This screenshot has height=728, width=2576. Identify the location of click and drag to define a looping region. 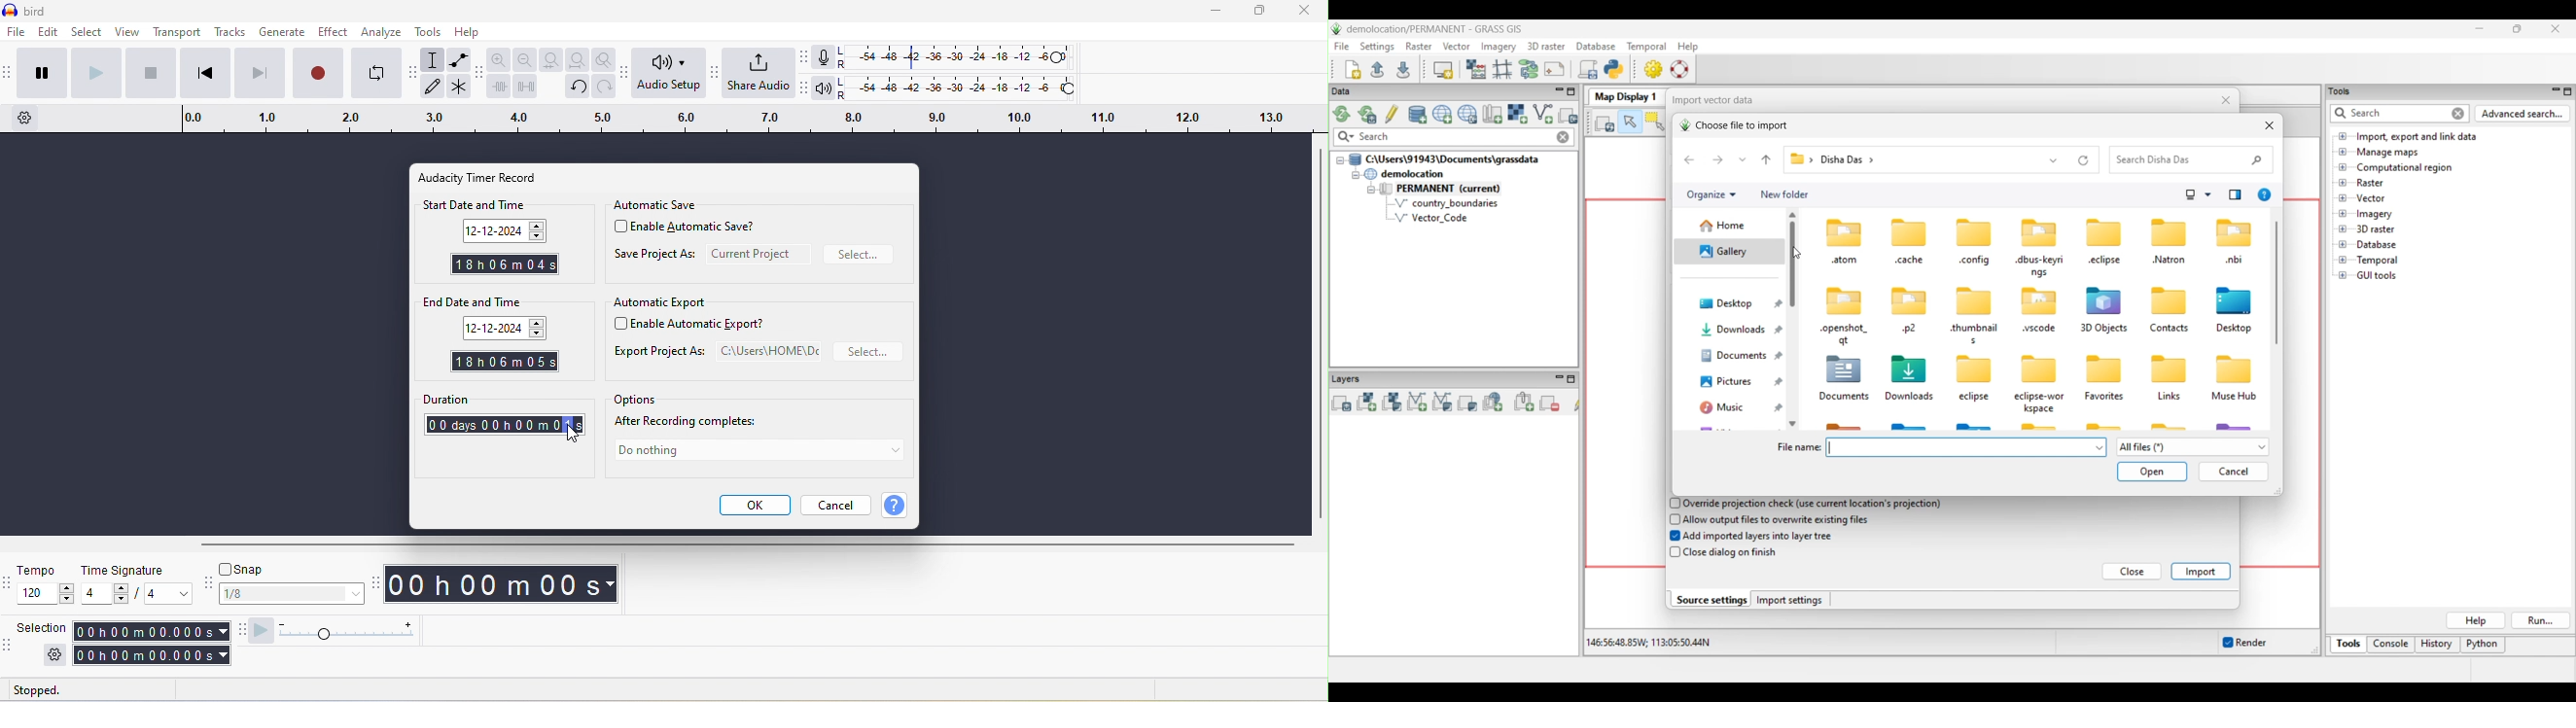
(738, 121).